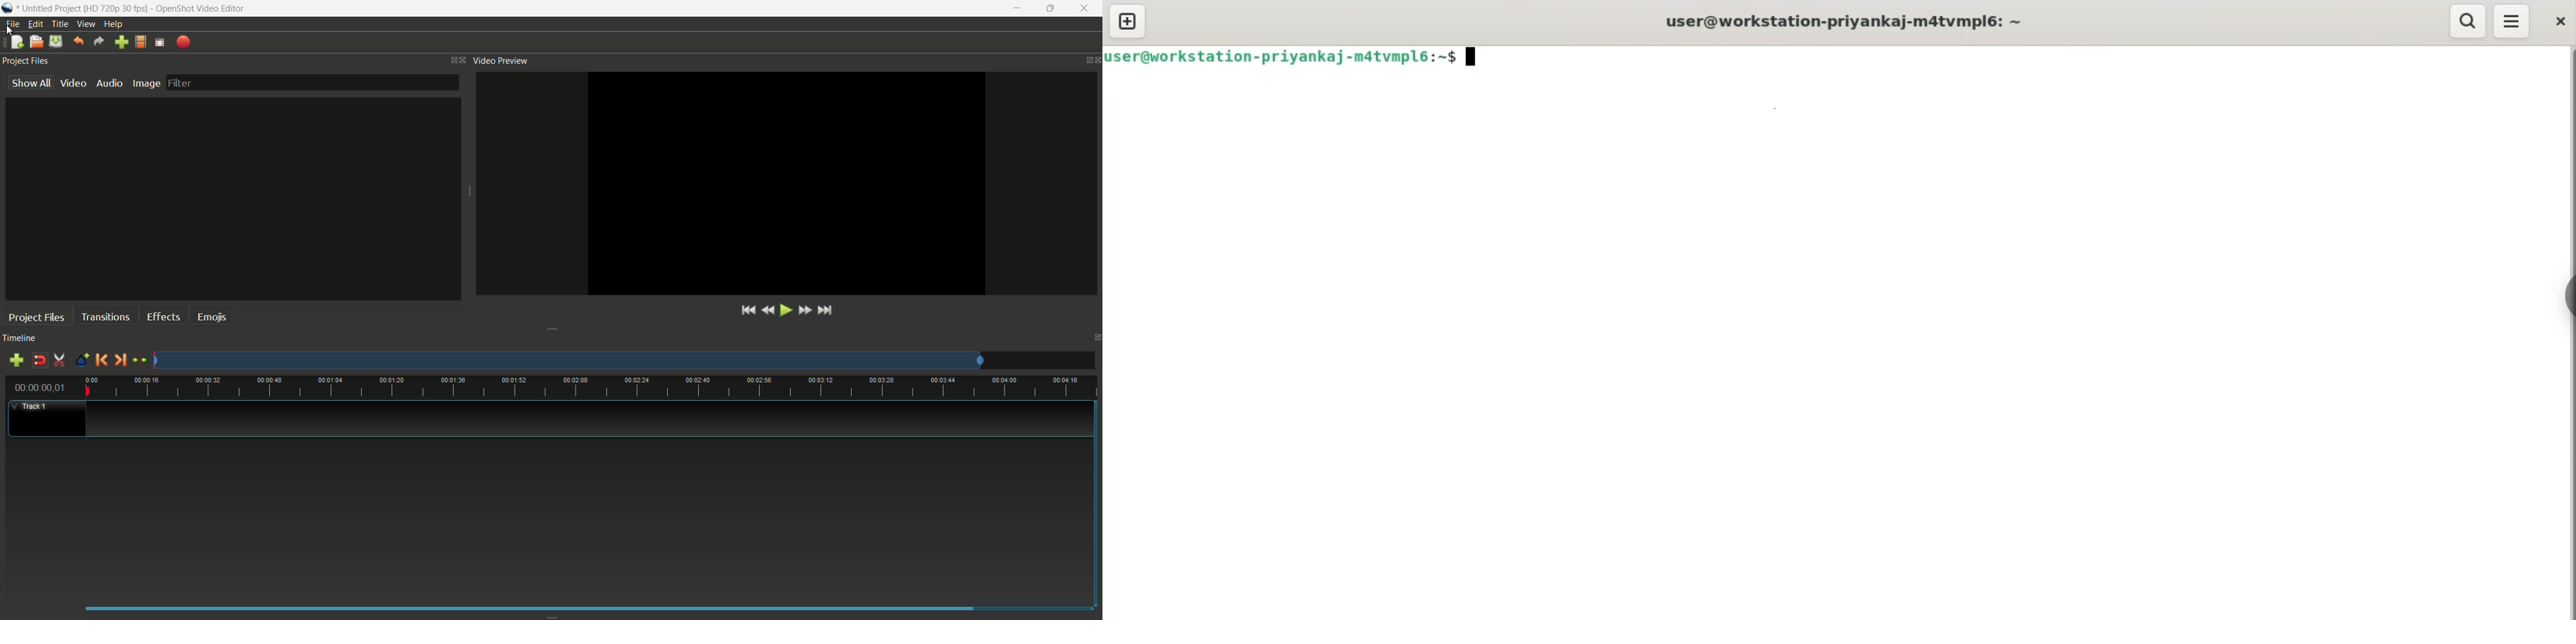 The width and height of the screenshot is (2576, 644). I want to click on close app, so click(1086, 9).